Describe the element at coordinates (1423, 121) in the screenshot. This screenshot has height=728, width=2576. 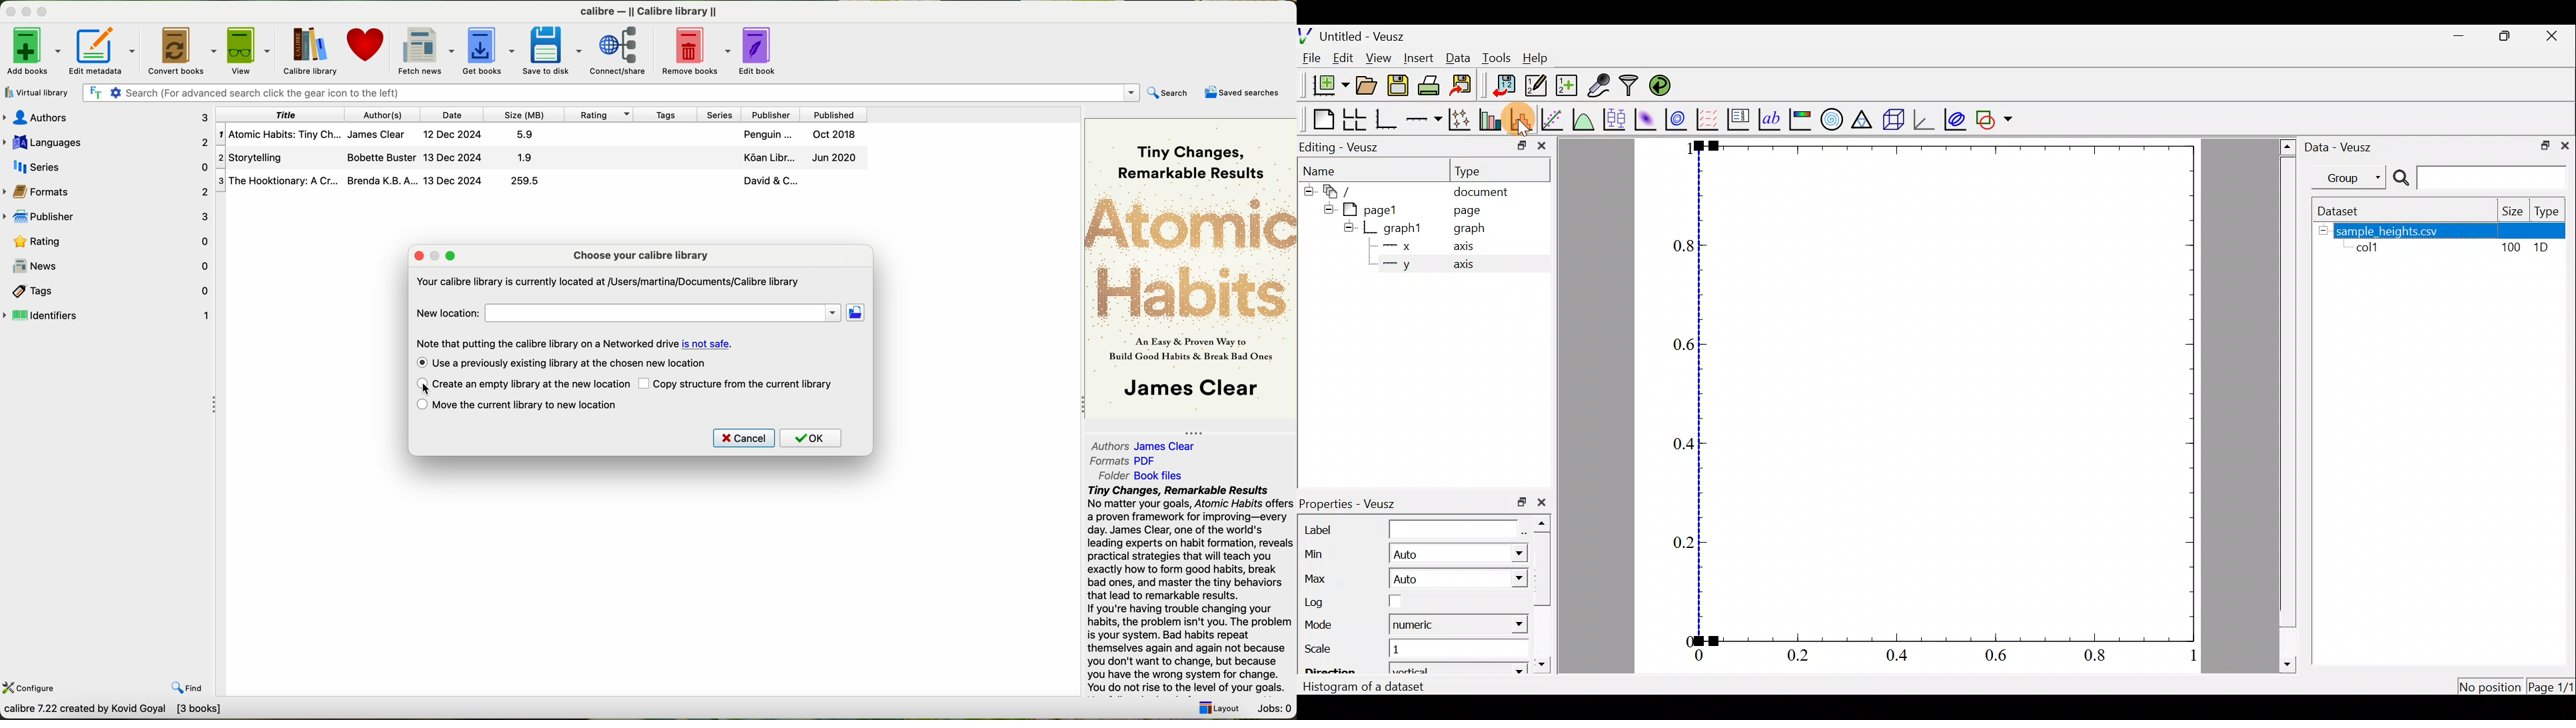
I see `add an axis to the plot` at that location.